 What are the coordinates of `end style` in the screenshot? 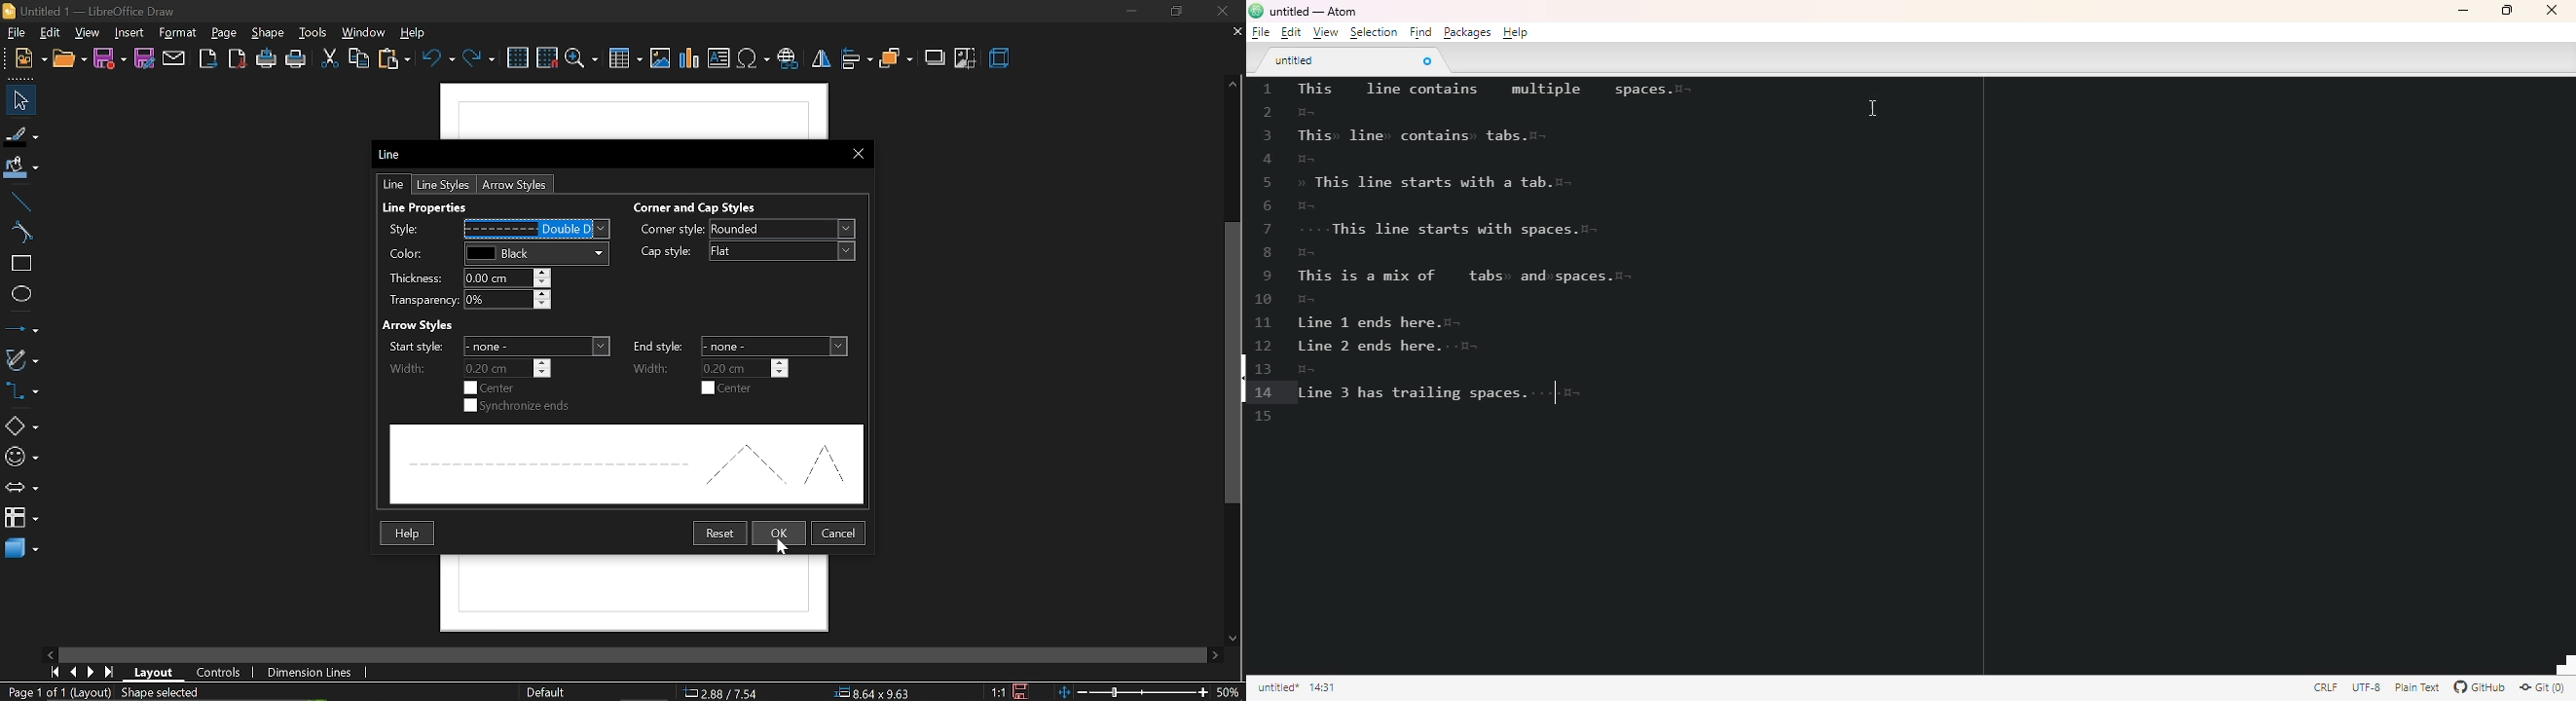 It's located at (740, 345).